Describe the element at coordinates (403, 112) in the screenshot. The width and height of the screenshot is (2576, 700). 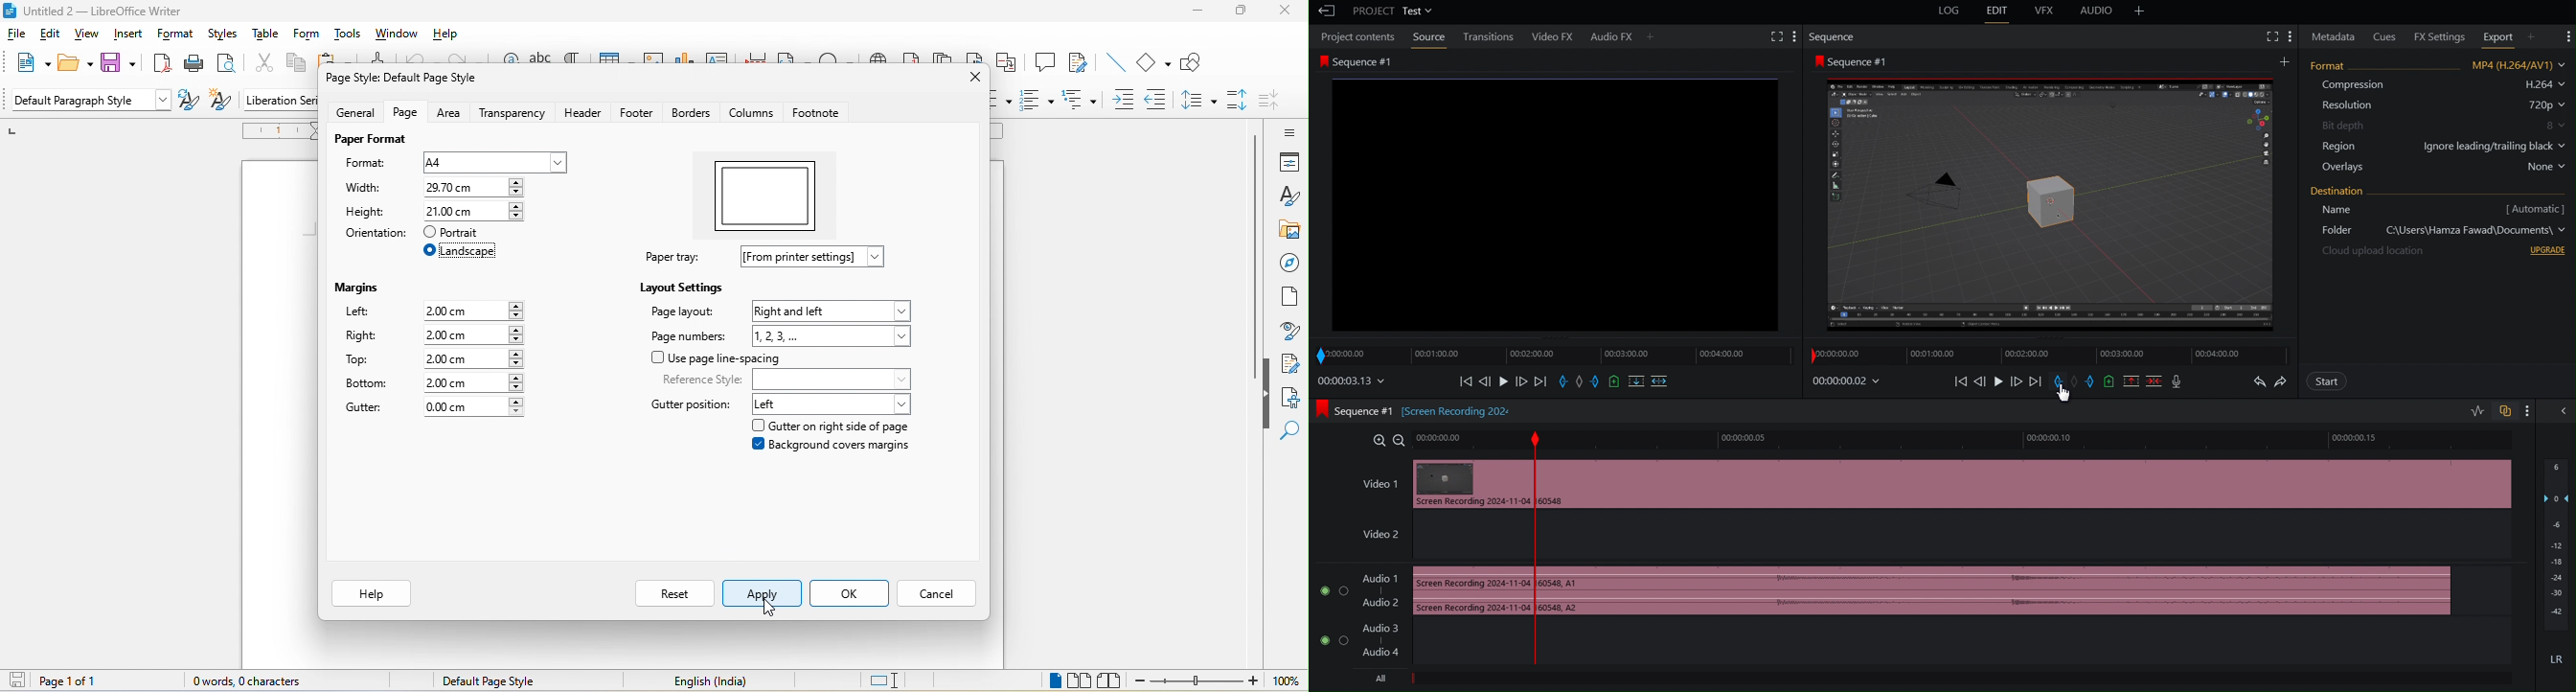
I see `page` at that location.